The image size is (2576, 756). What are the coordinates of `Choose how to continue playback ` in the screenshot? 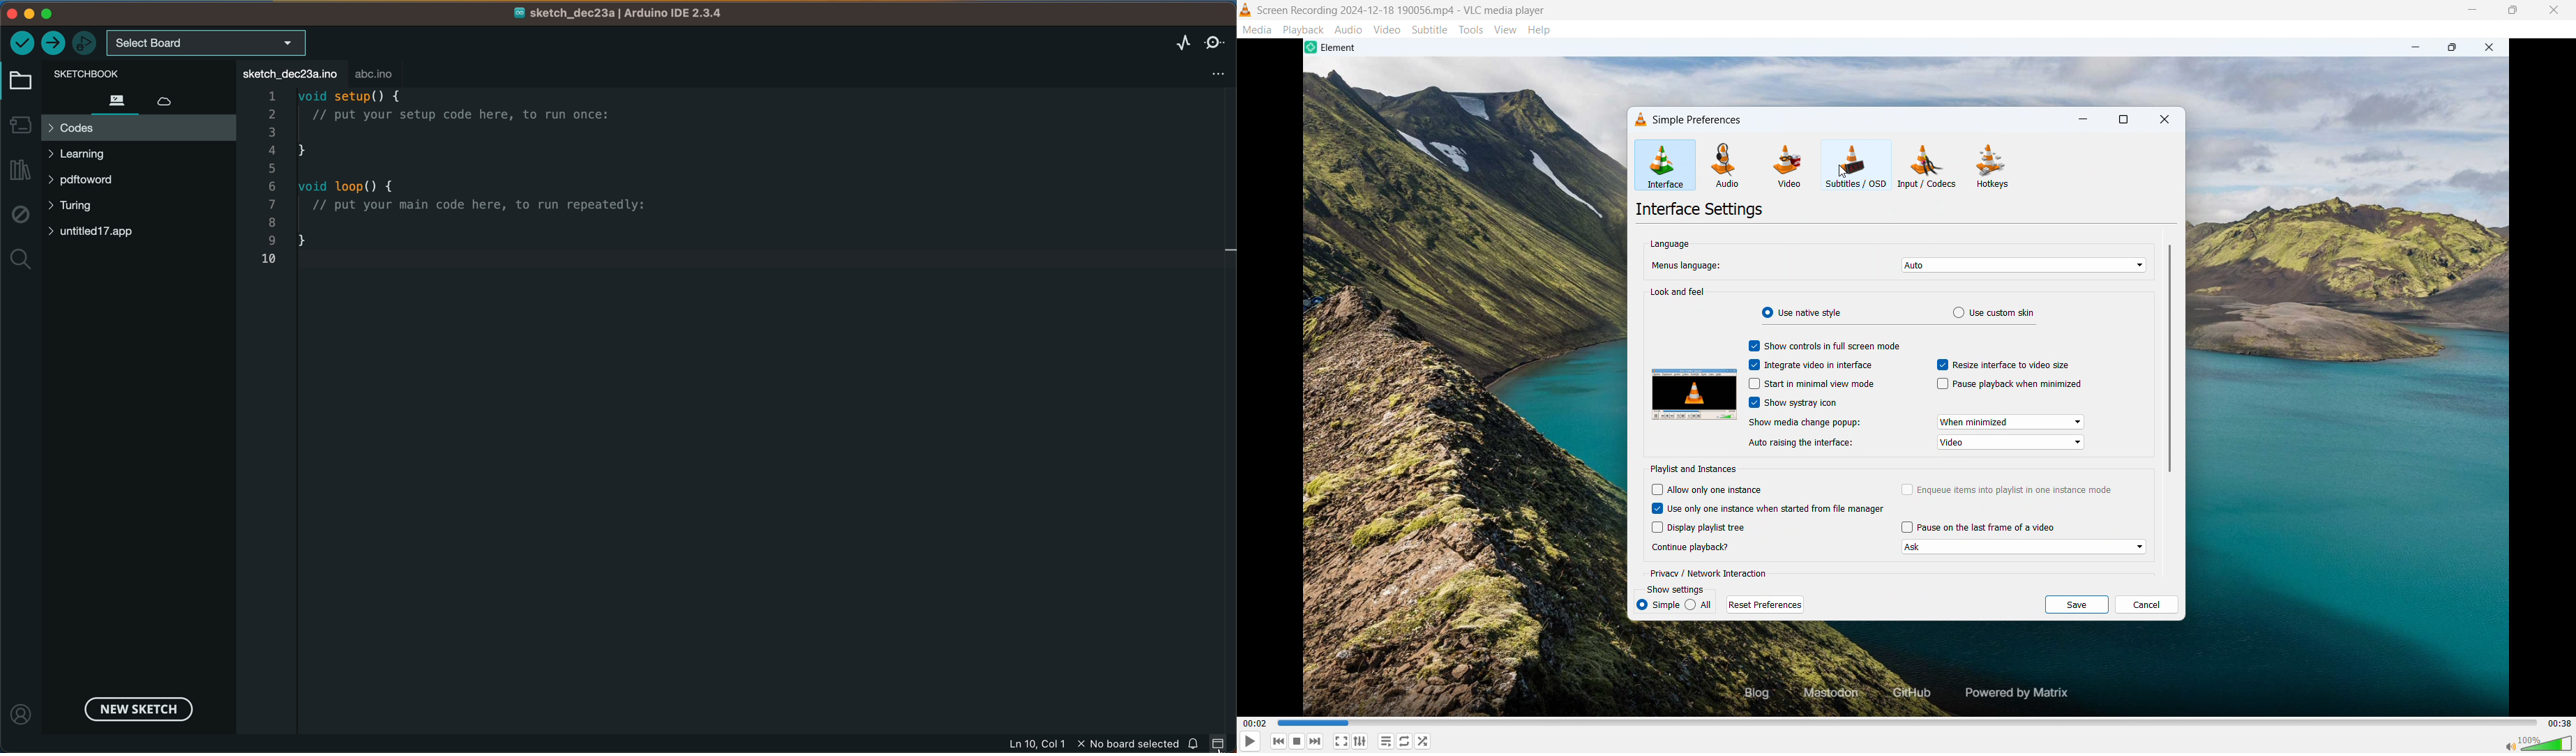 It's located at (2022, 546).